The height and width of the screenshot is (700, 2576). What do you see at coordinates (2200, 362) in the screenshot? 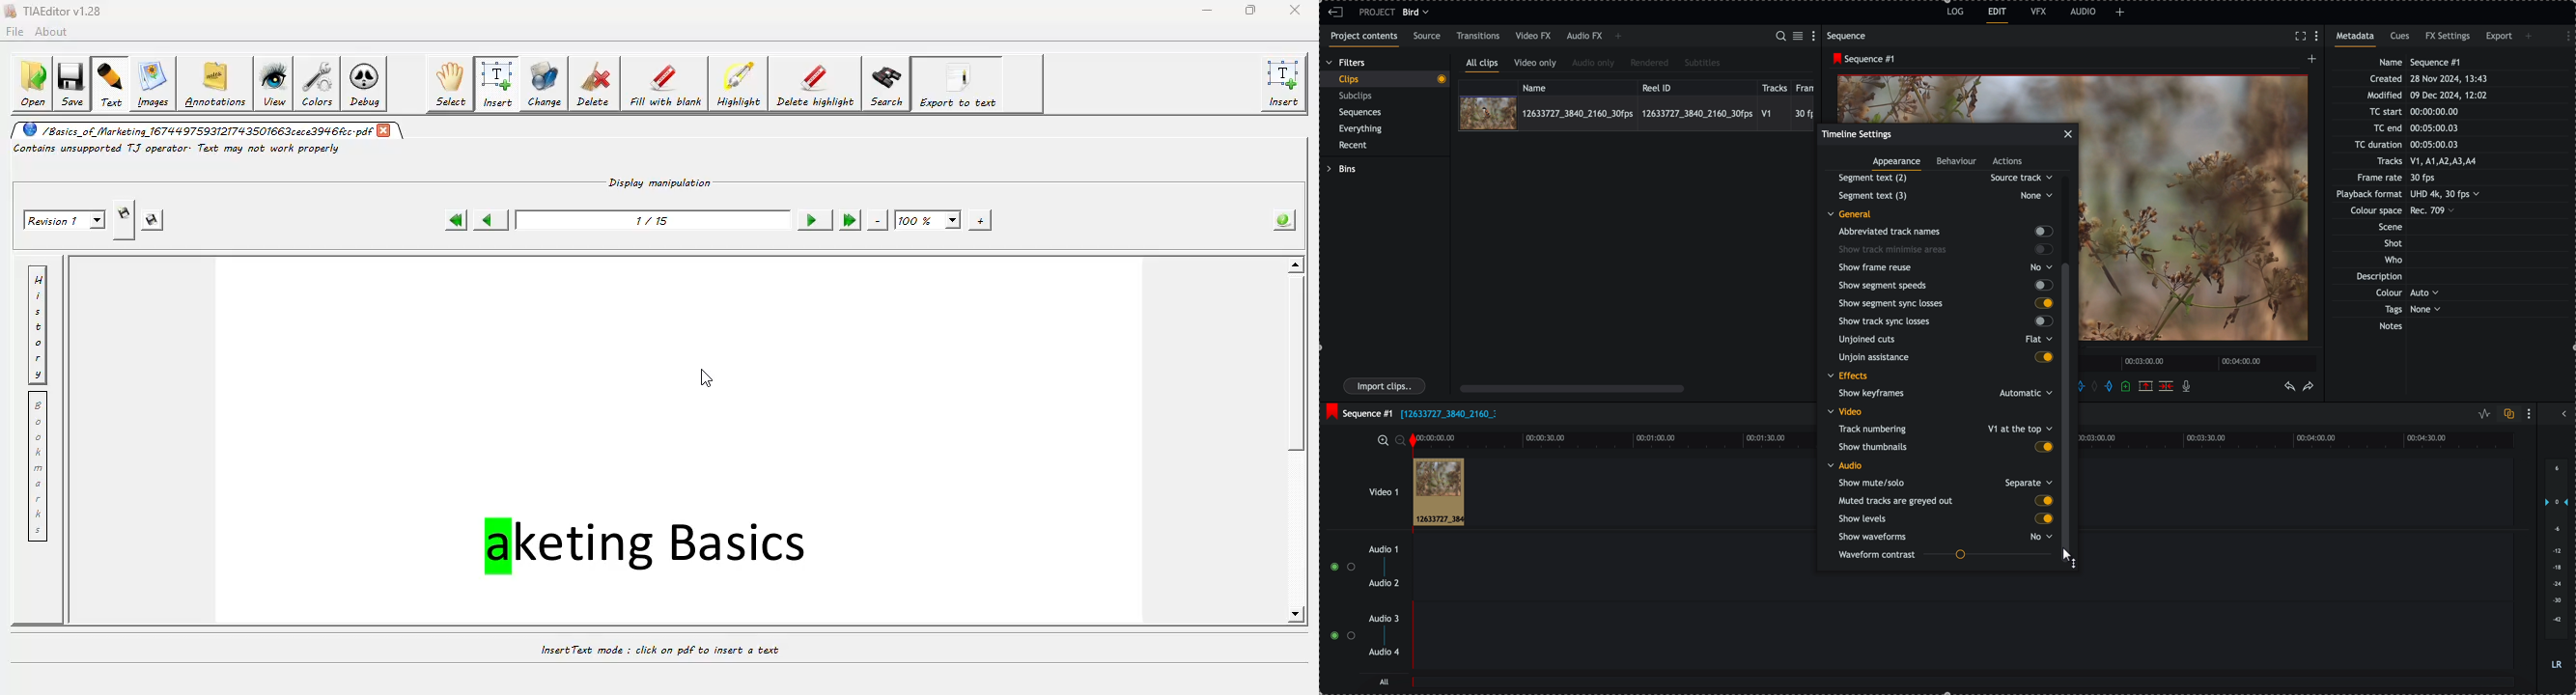
I see `timeline` at bounding box center [2200, 362].